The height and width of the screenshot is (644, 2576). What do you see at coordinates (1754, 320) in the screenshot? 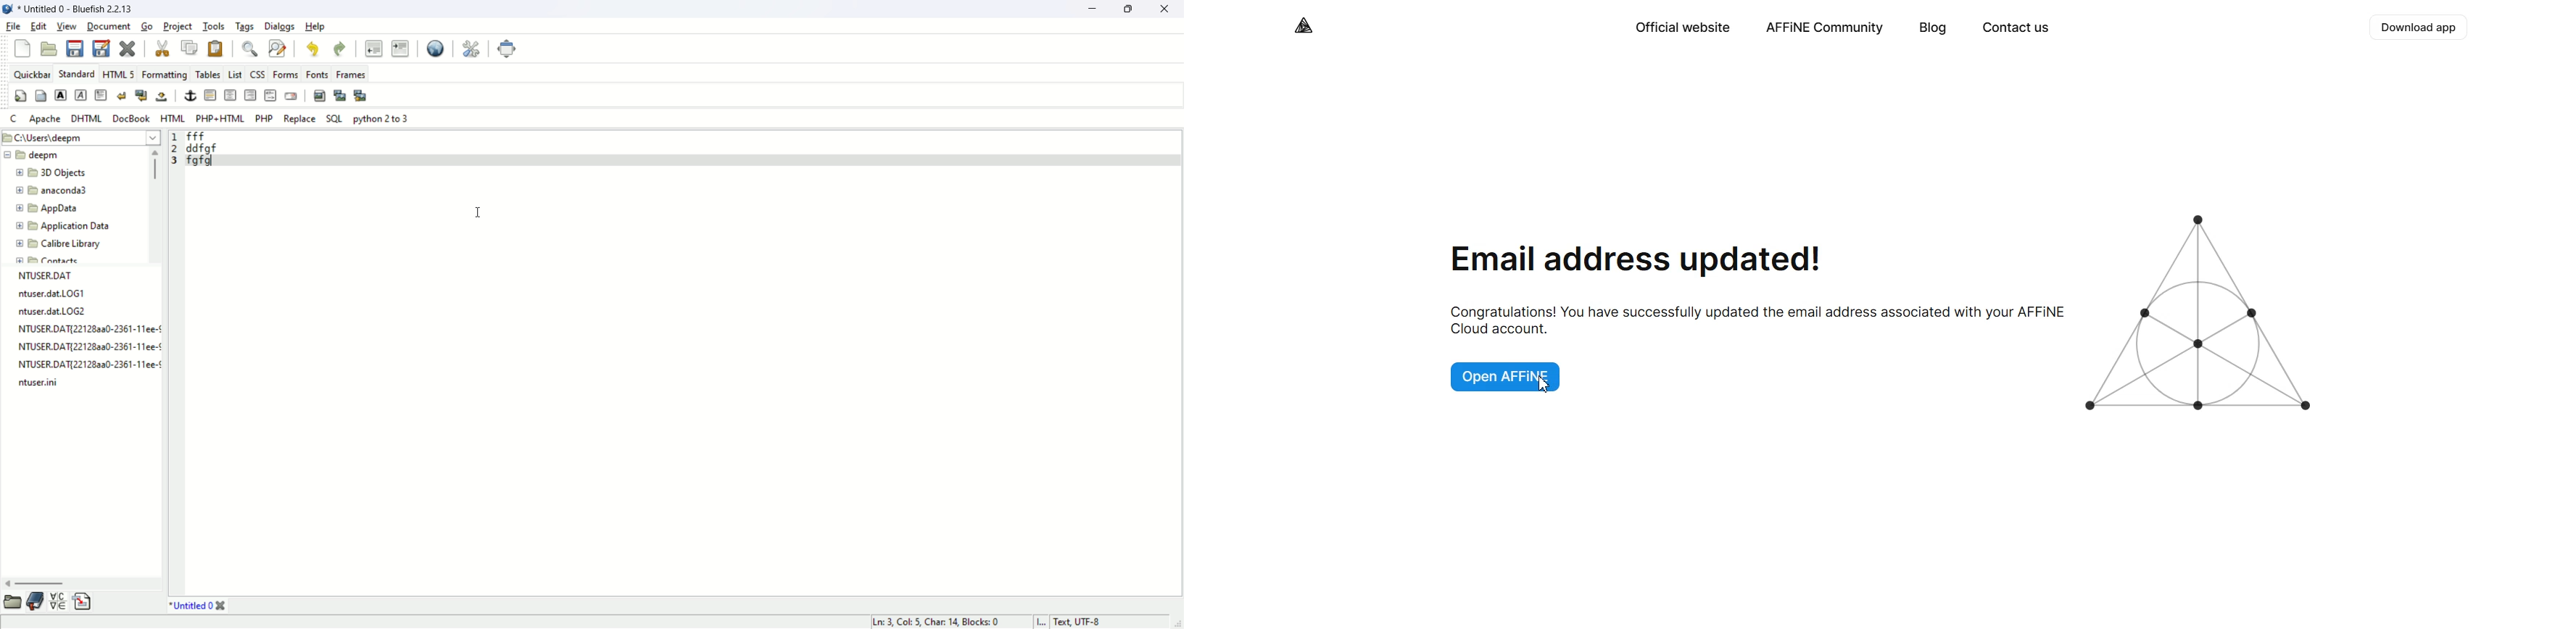
I see `congratulations message` at bounding box center [1754, 320].